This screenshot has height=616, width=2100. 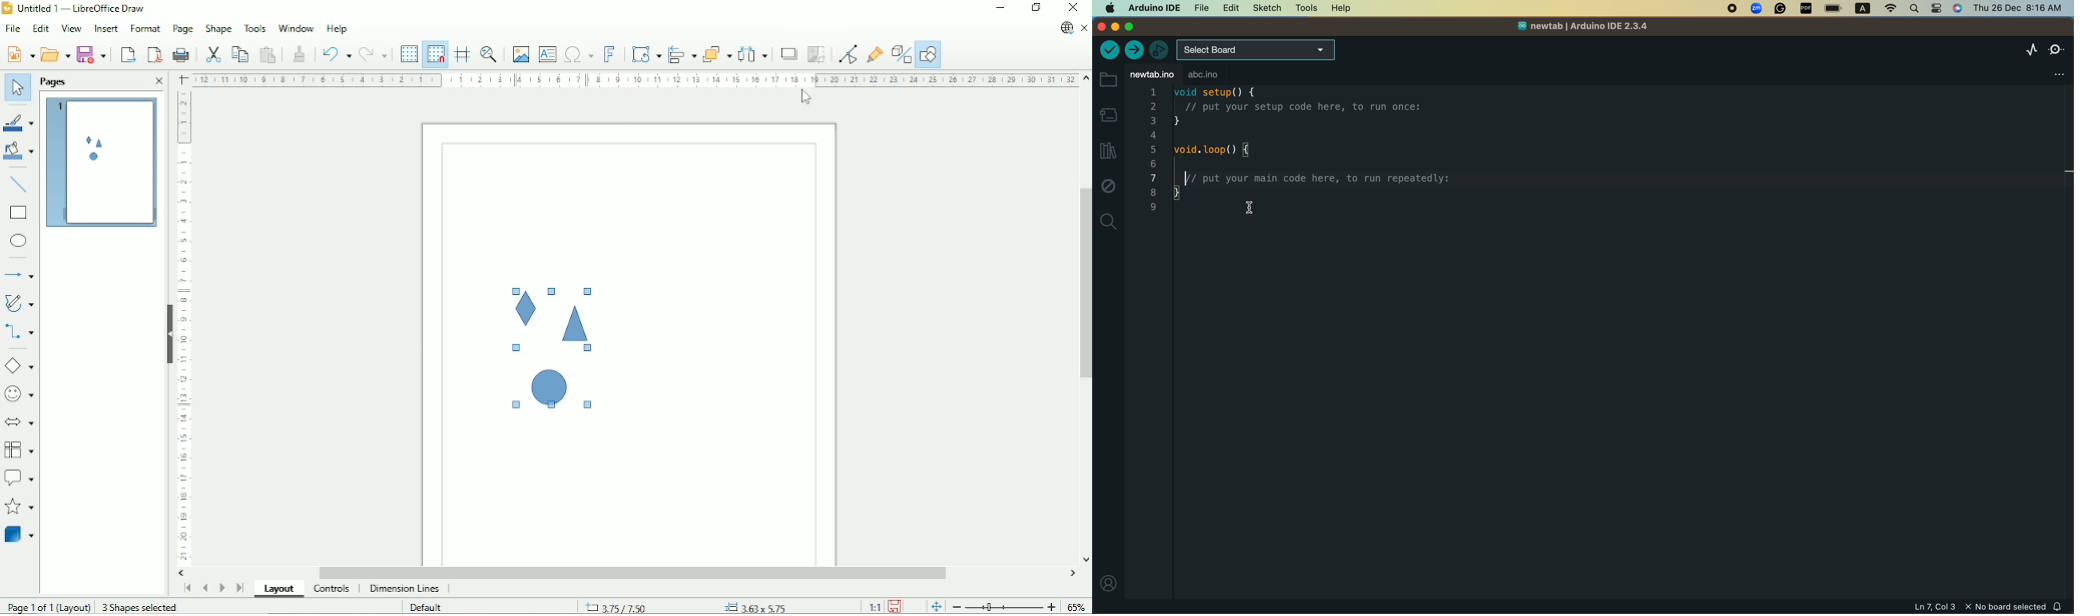 What do you see at coordinates (142, 607) in the screenshot?
I see `3 shapes selected` at bounding box center [142, 607].